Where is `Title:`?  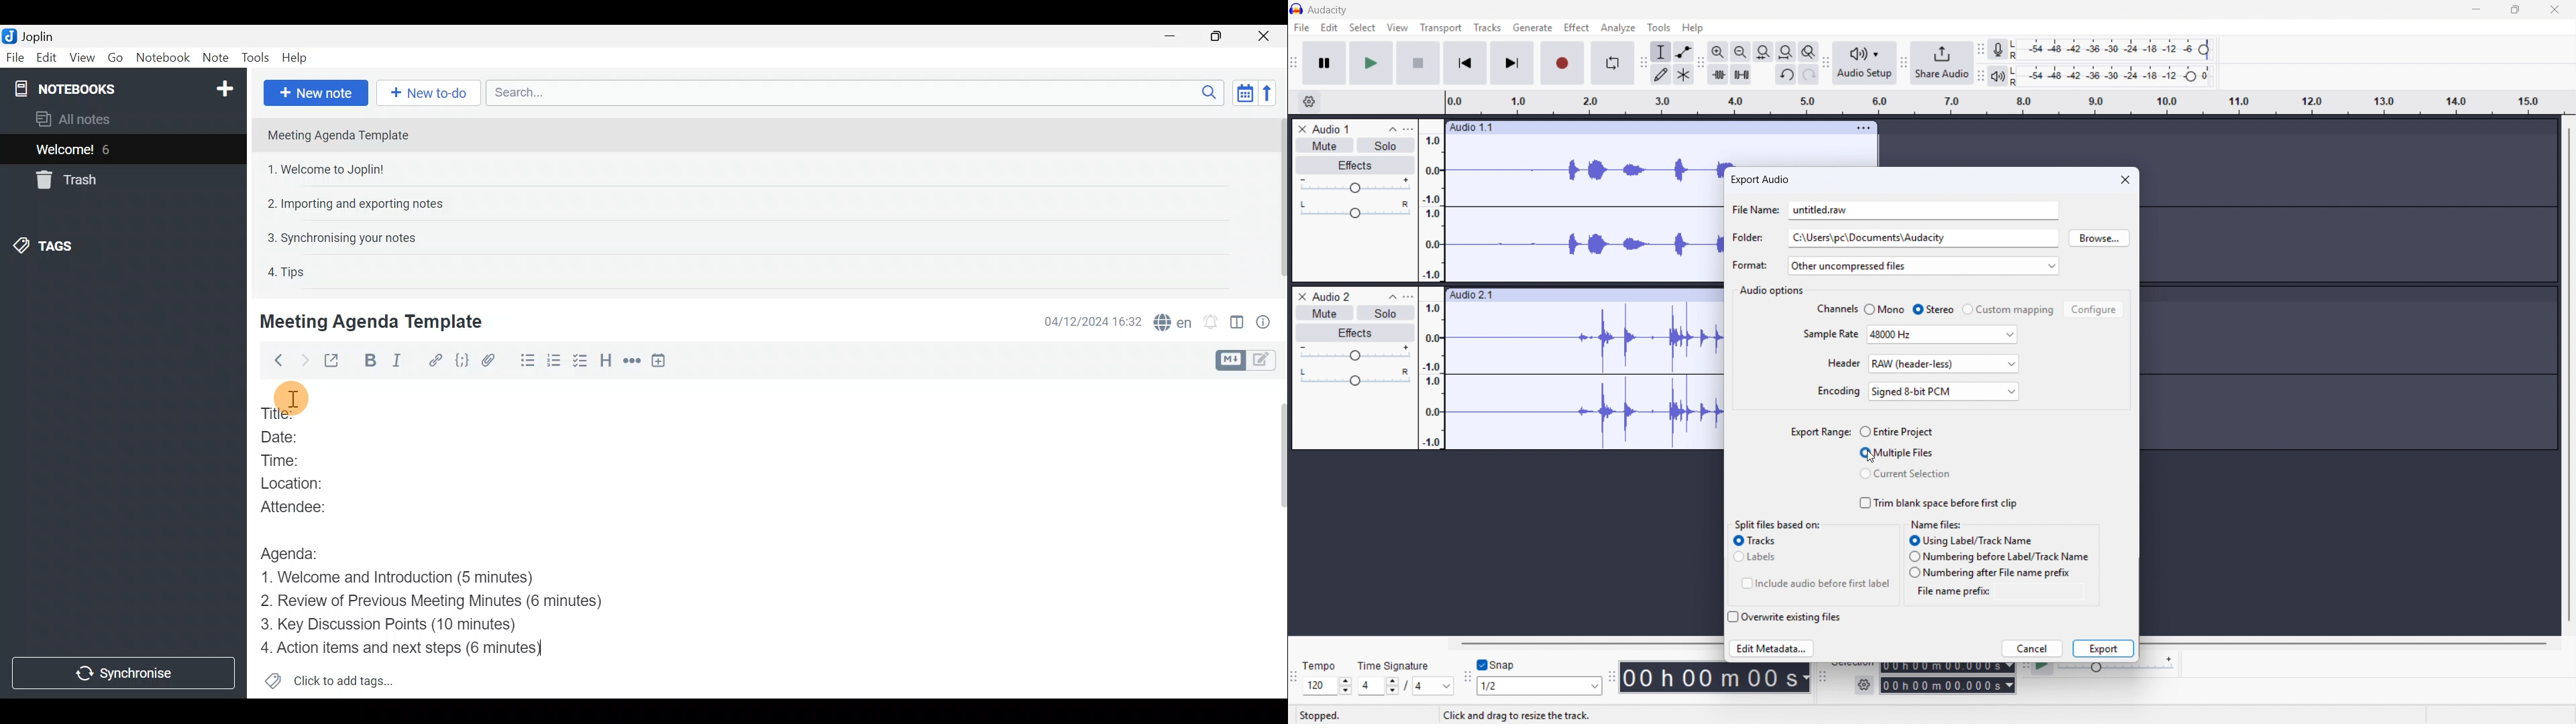 Title: is located at coordinates (286, 411).